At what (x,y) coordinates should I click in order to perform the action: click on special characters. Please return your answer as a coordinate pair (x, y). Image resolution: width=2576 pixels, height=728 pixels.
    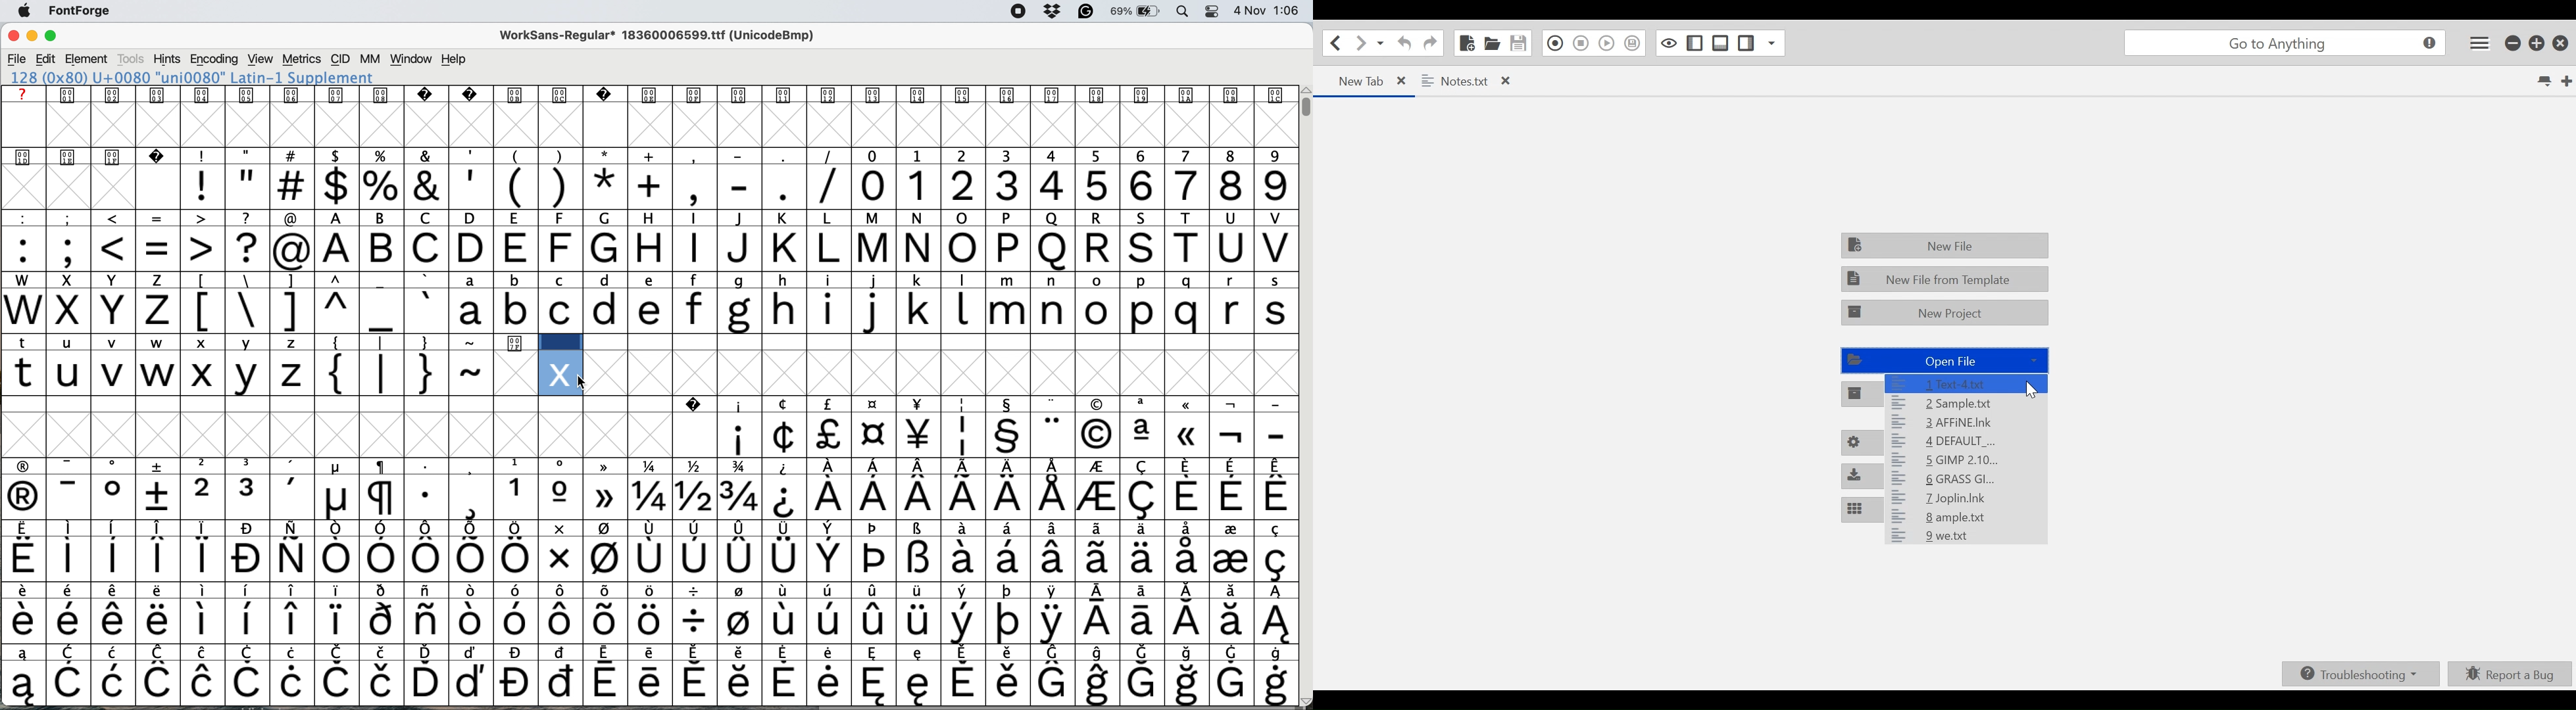
    Looking at the image, I should click on (407, 374).